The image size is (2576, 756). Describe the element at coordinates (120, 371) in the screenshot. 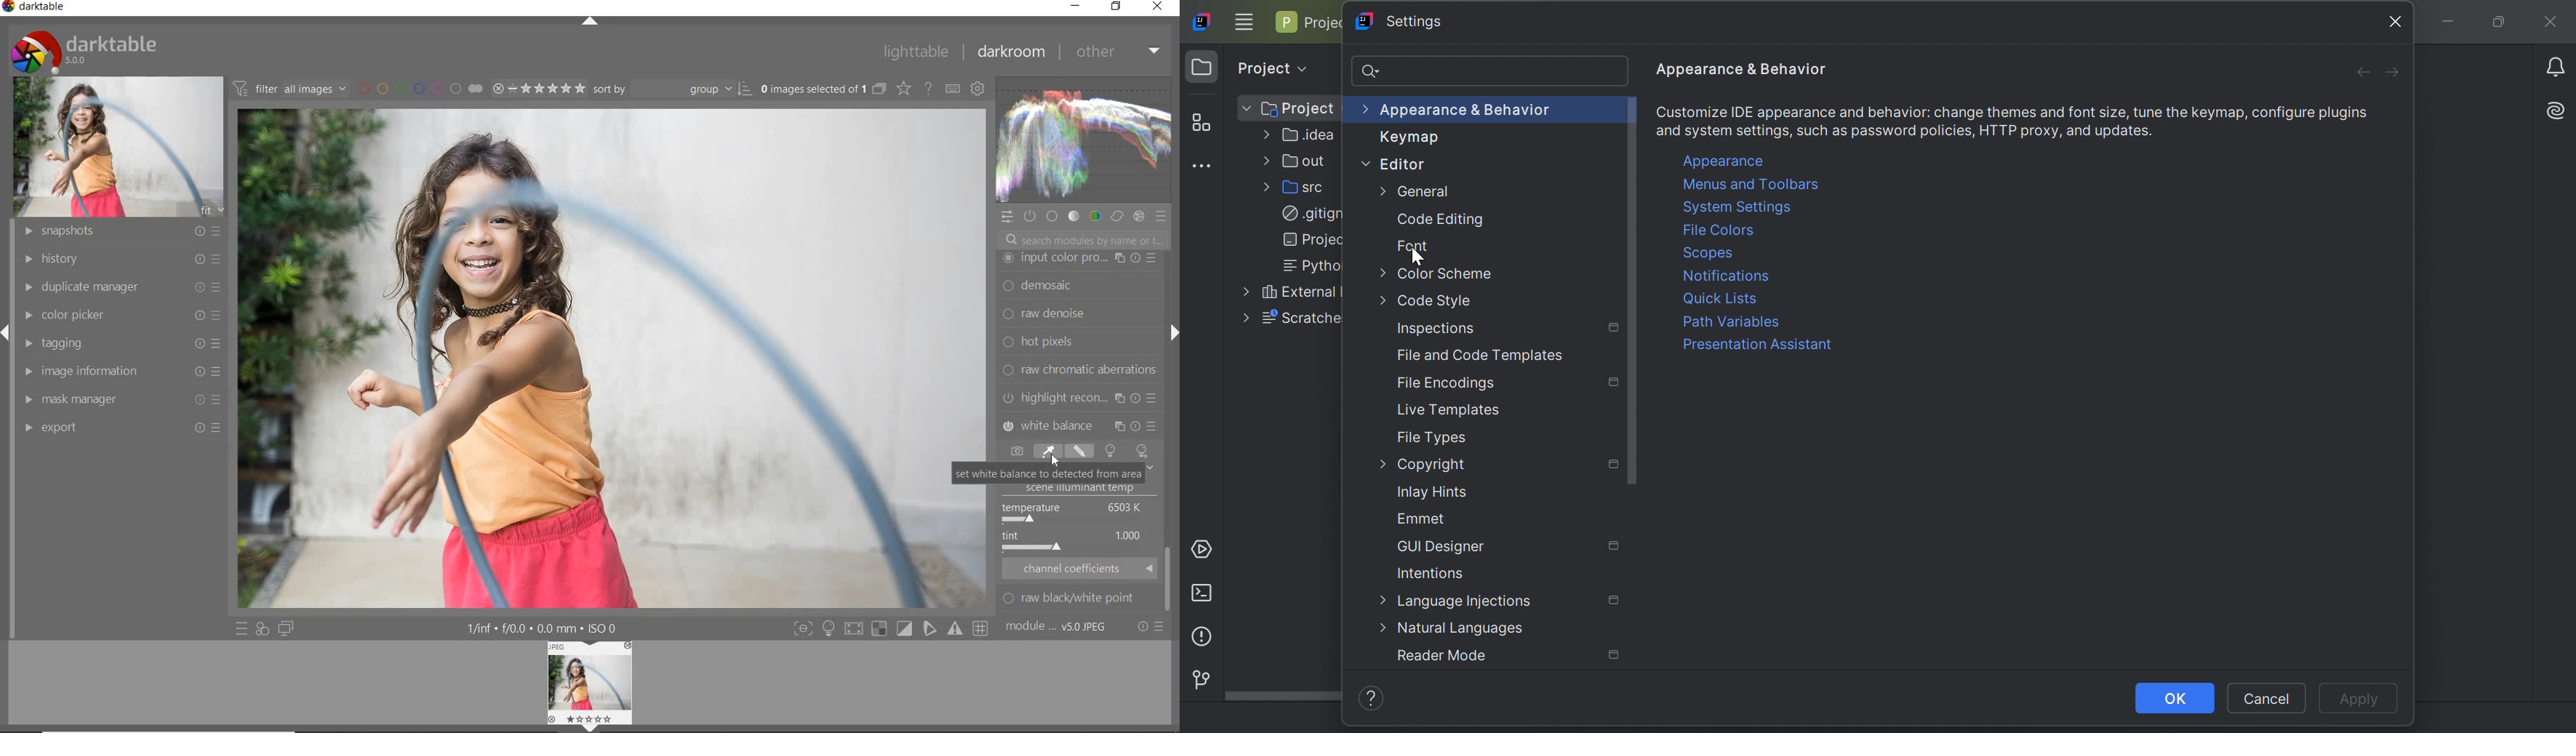

I see `image information` at that location.